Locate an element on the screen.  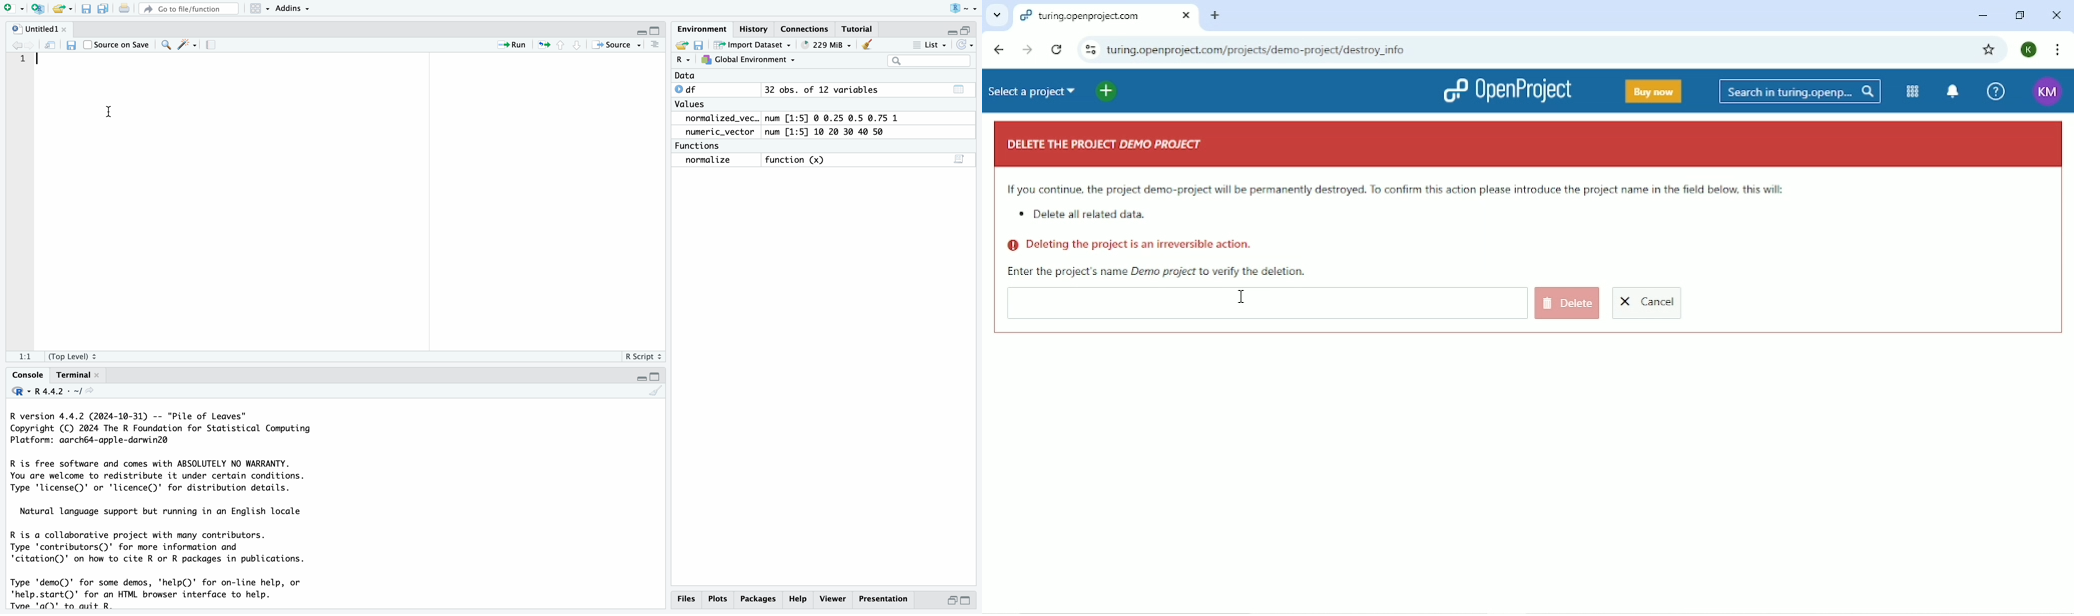
Untitled1 is located at coordinates (35, 30).